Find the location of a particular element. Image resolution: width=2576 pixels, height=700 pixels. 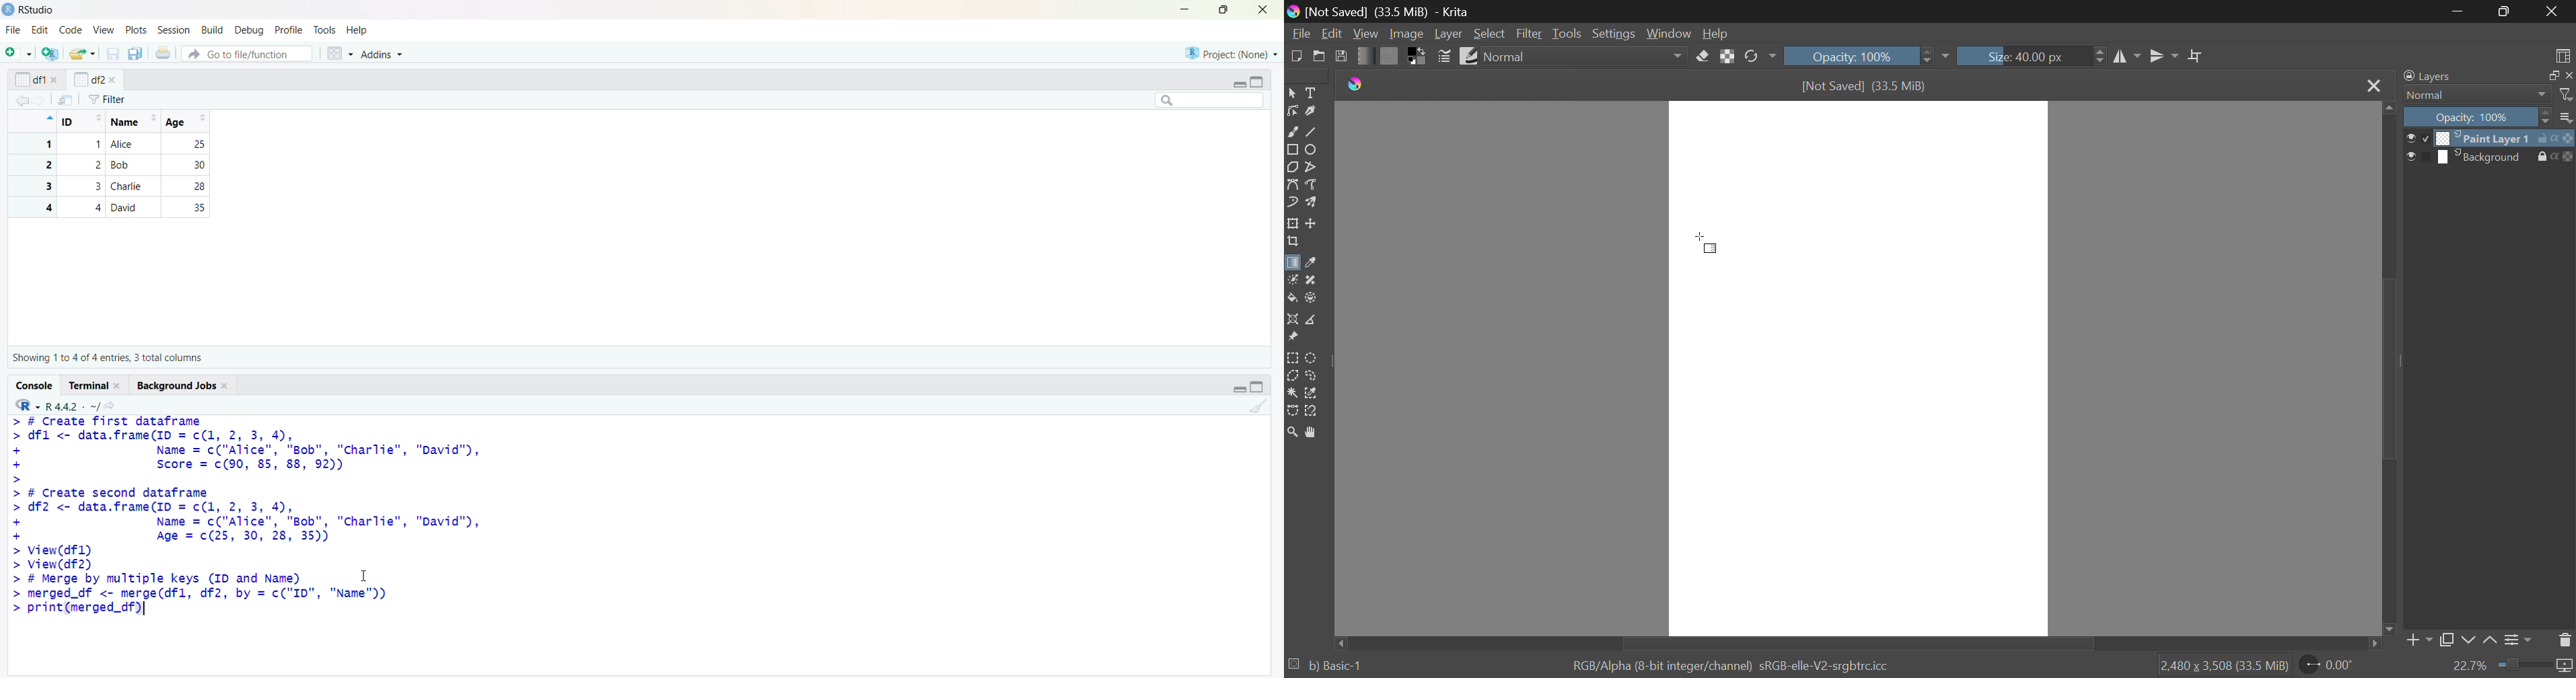

close is located at coordinates (1264, 9).